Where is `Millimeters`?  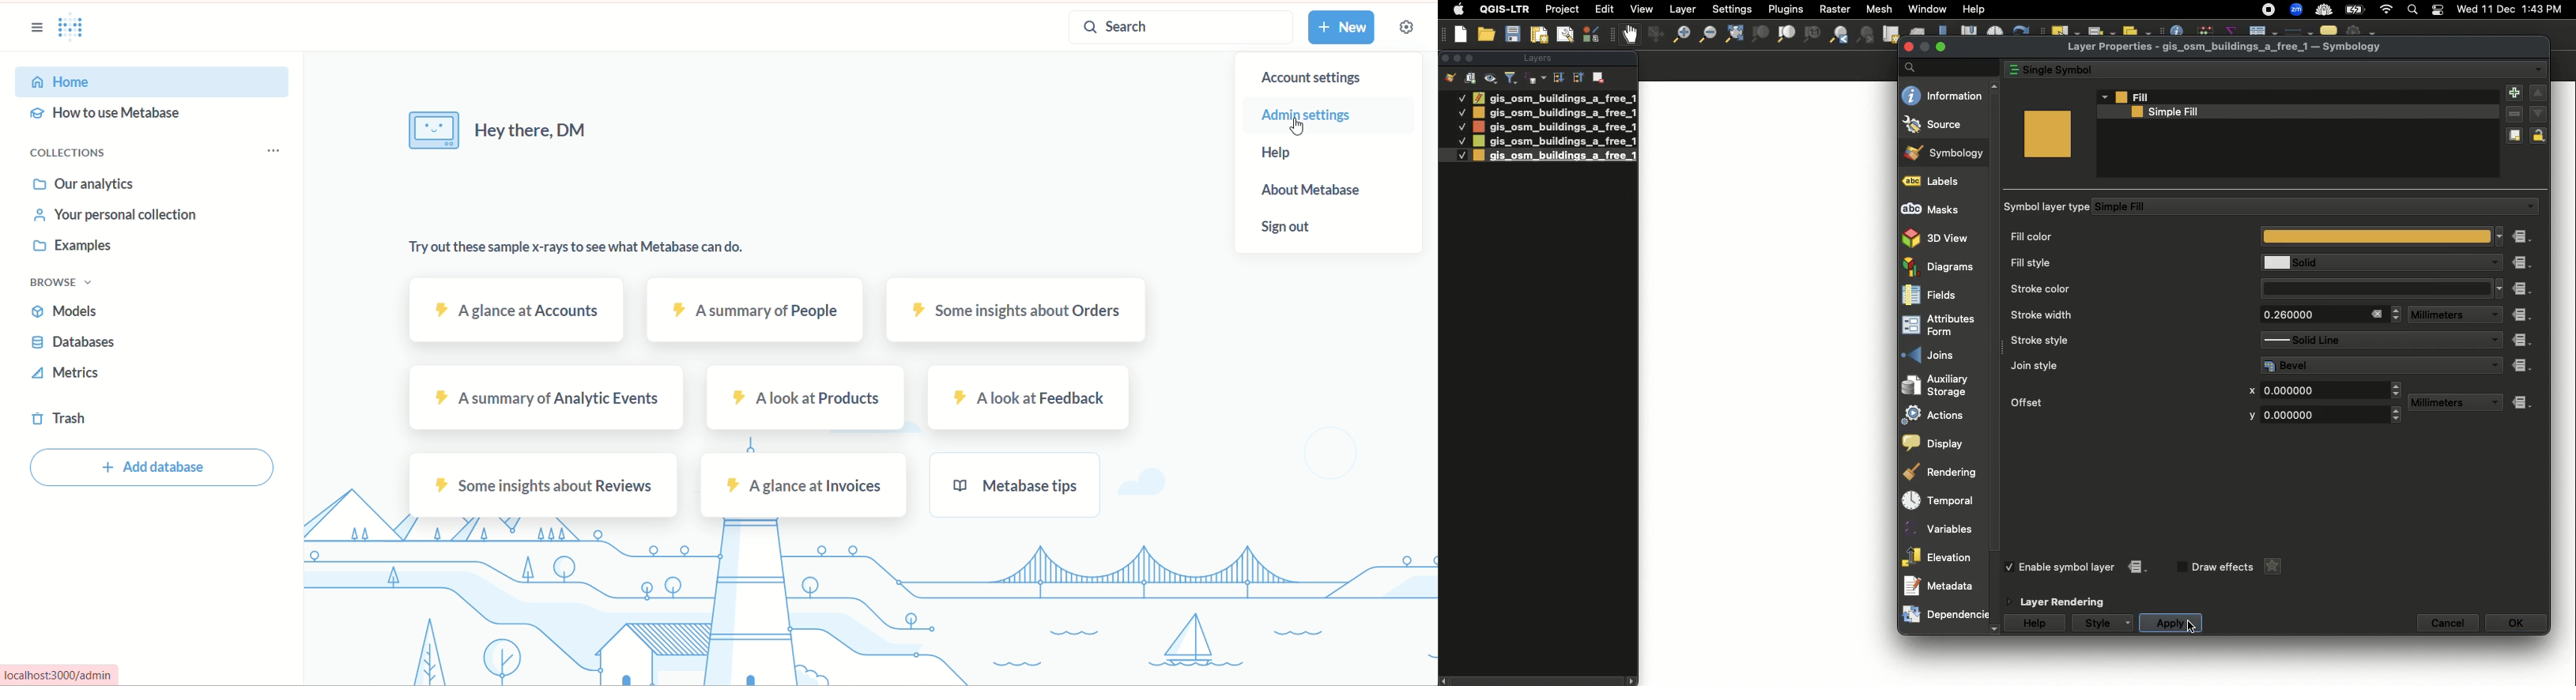
Millimeters is located at coordinates (2442, 403).